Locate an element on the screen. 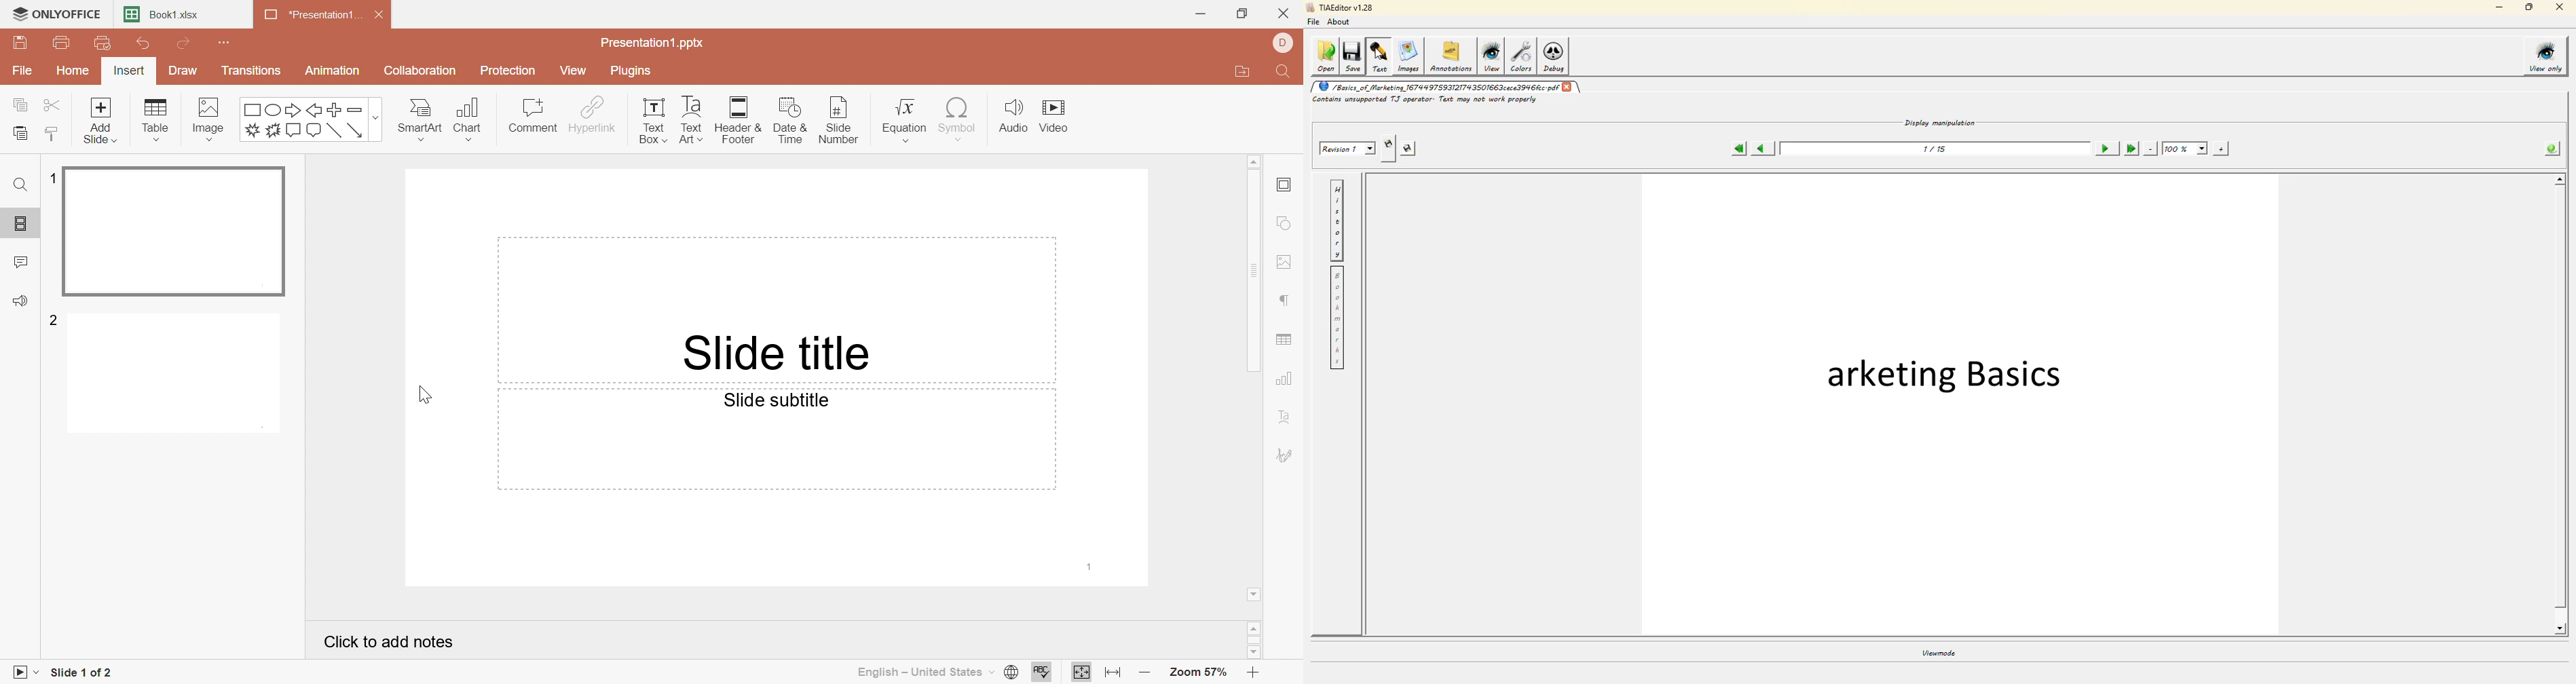  Fit to slide is located at coordinates (1082, 672).